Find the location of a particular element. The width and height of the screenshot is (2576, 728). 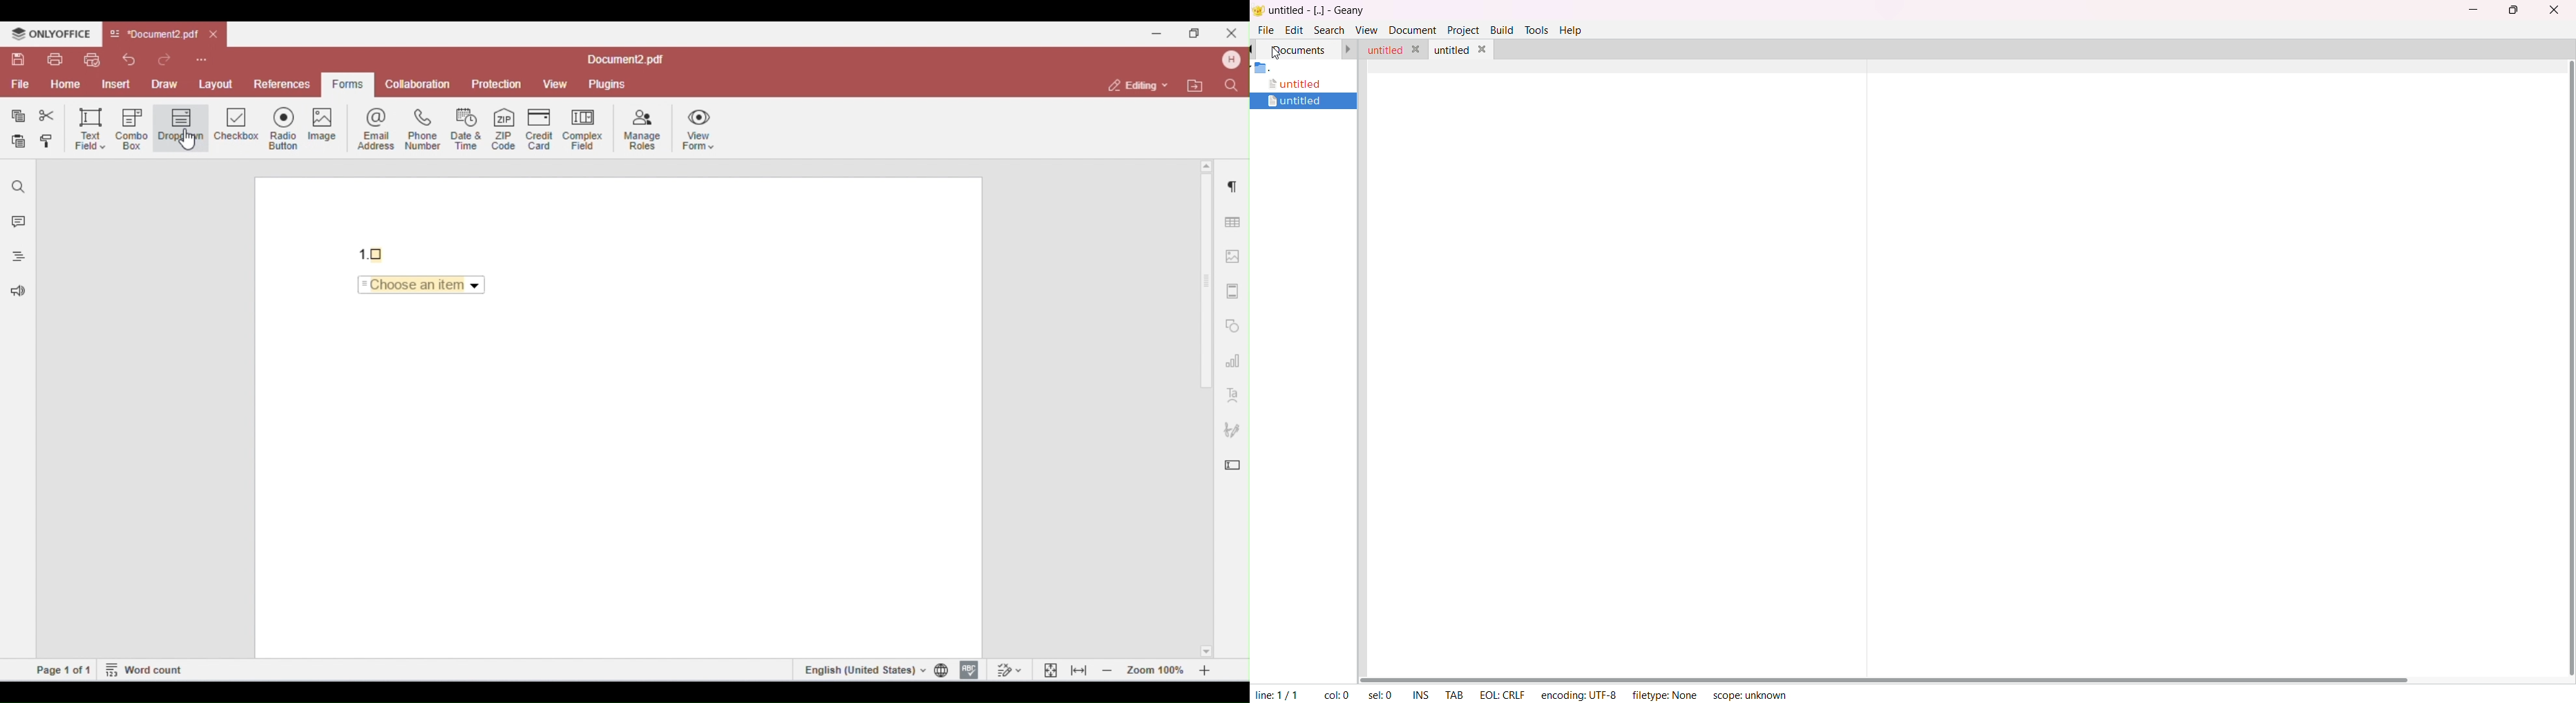

folder is located at coordinates (1266, 69).